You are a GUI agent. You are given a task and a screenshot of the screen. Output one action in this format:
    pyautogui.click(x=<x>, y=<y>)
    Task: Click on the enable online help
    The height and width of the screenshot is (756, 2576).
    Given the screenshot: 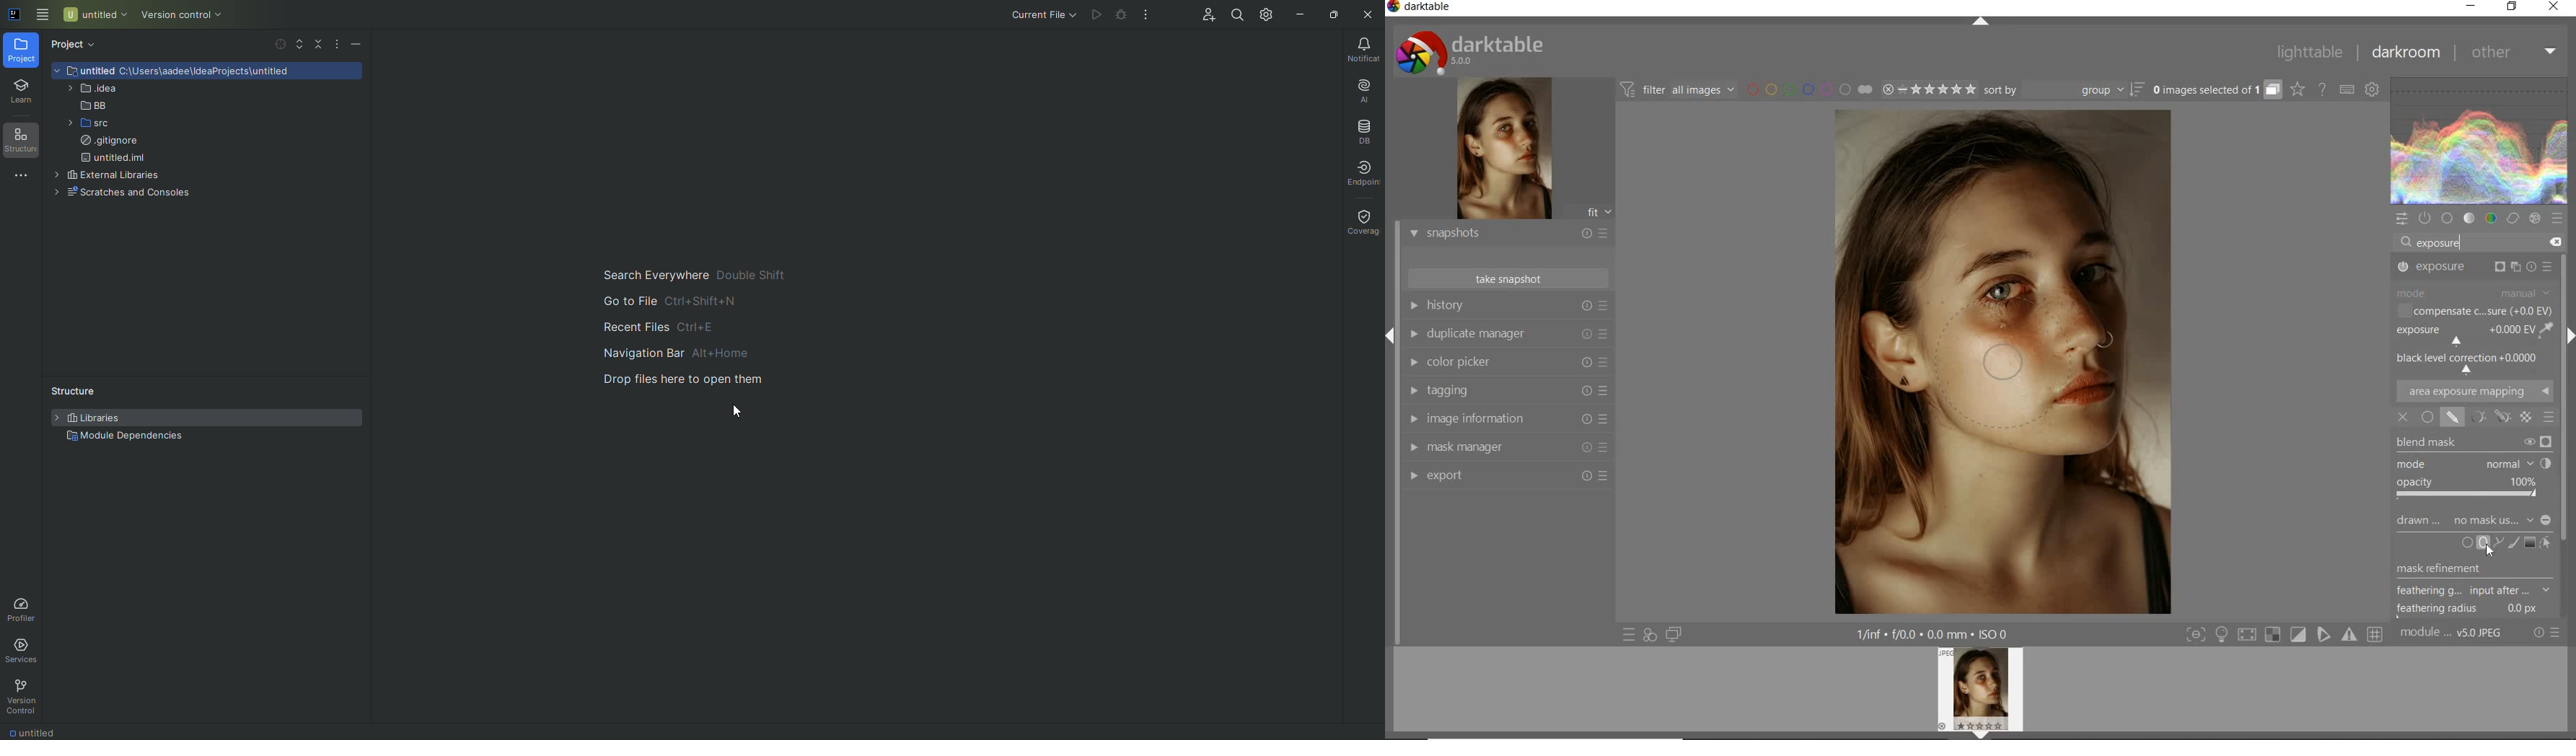 What is the action you would take?
    pyautogui.click(x=2322, y=91)
    